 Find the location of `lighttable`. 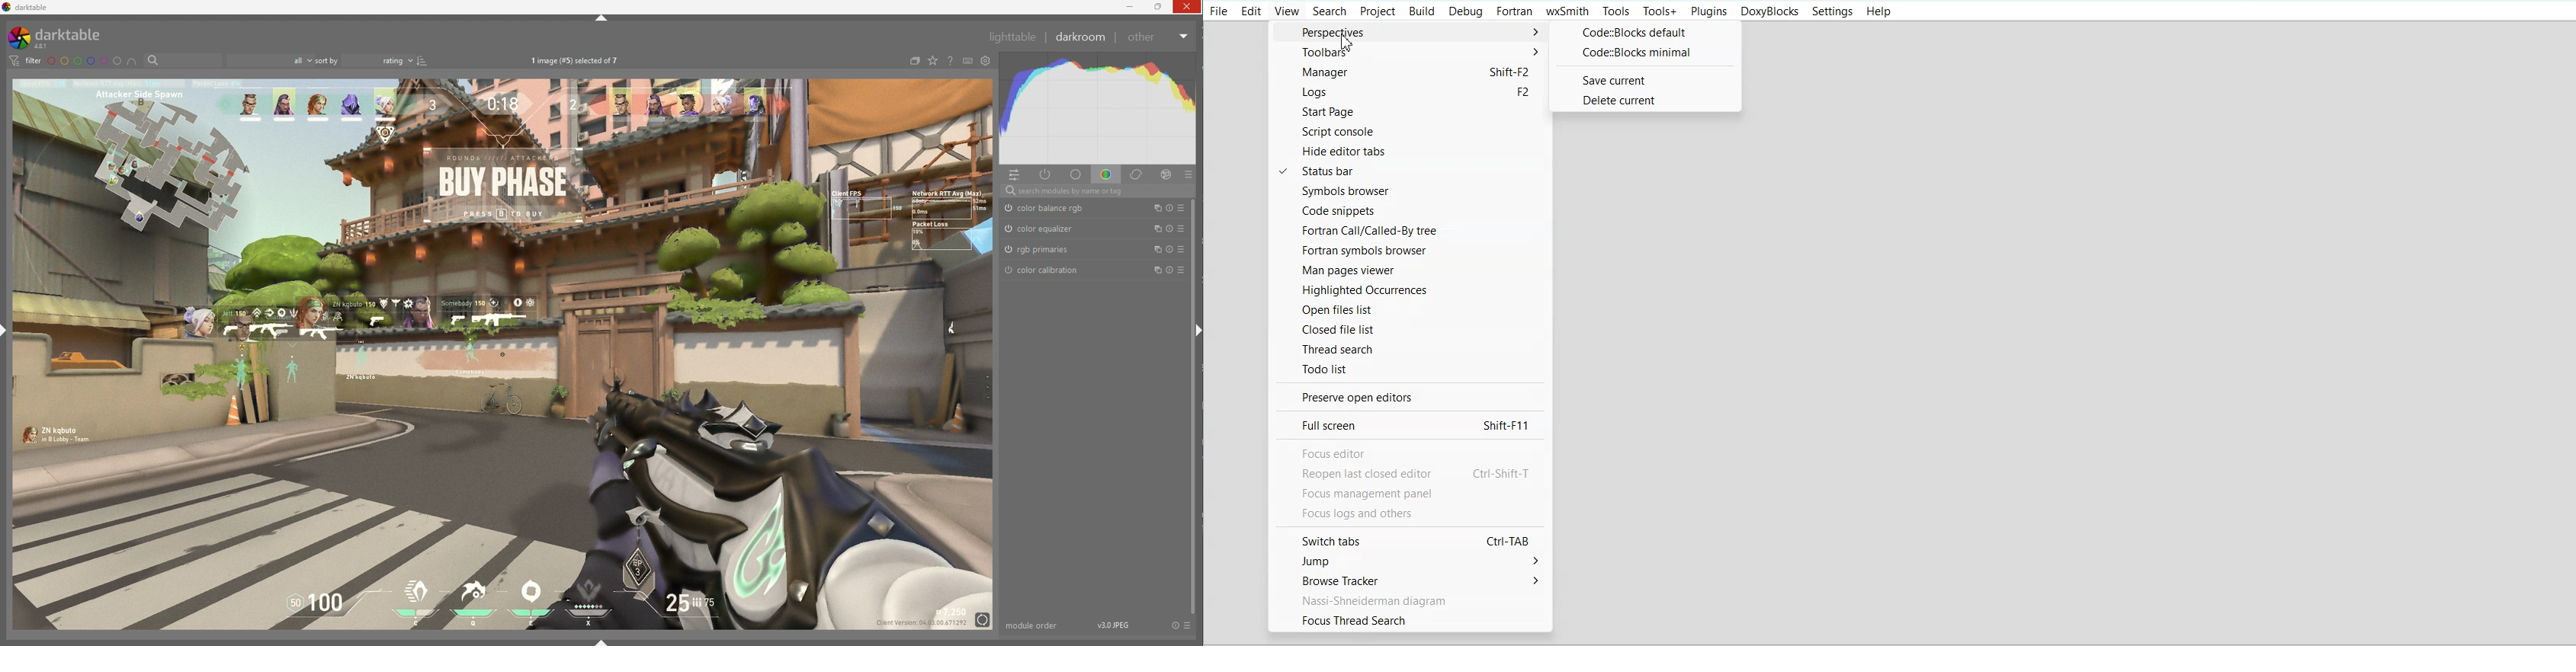

lighttable is located at coordinates (1013, 36).